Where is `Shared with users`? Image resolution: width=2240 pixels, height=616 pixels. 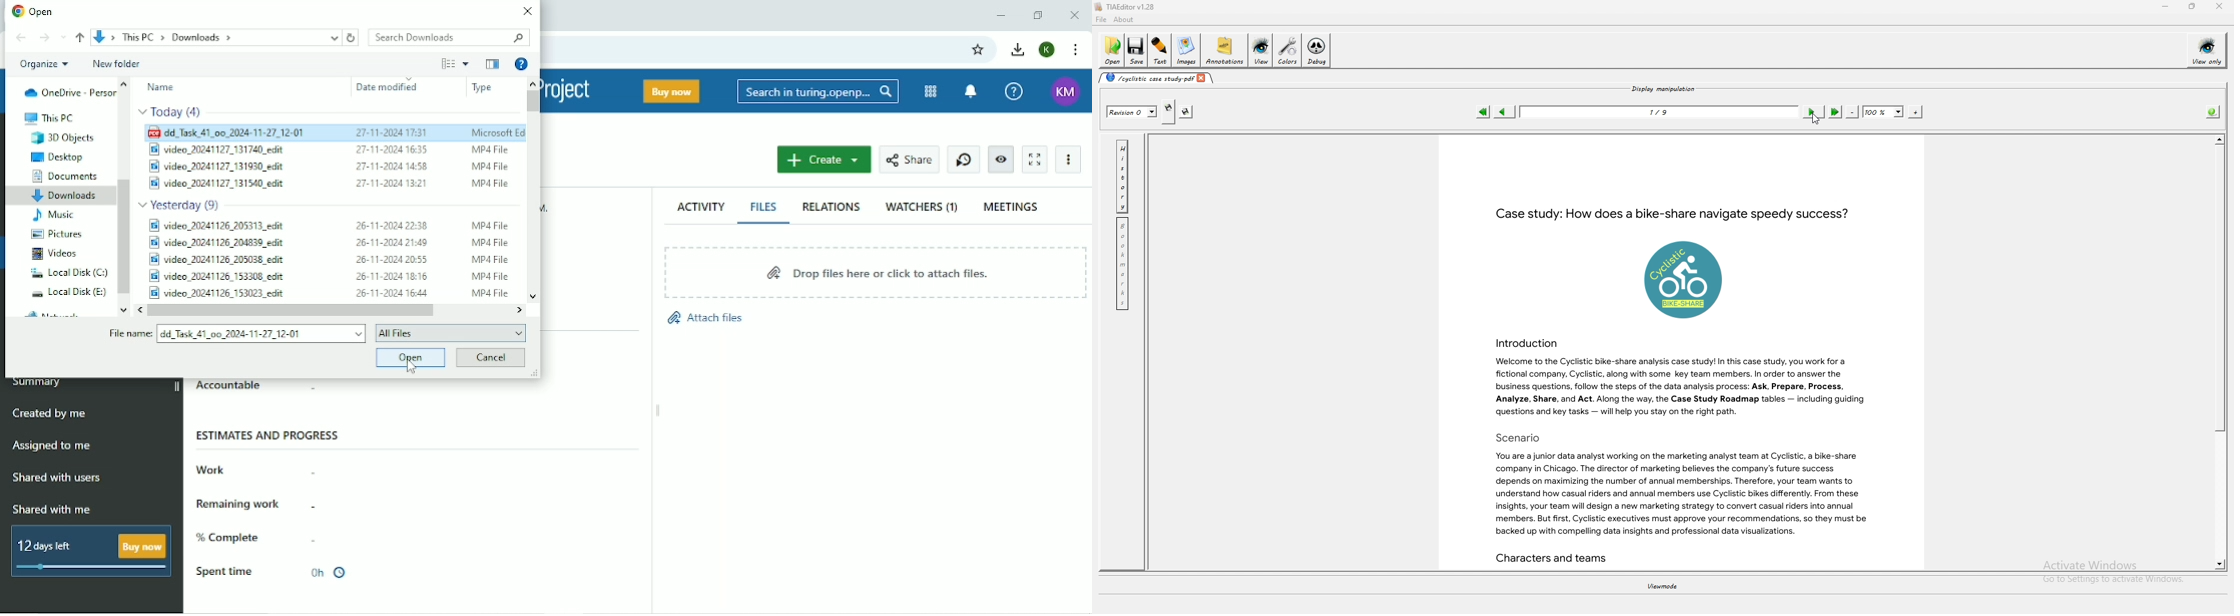
Shared with users is located at coordinates (57, 478).